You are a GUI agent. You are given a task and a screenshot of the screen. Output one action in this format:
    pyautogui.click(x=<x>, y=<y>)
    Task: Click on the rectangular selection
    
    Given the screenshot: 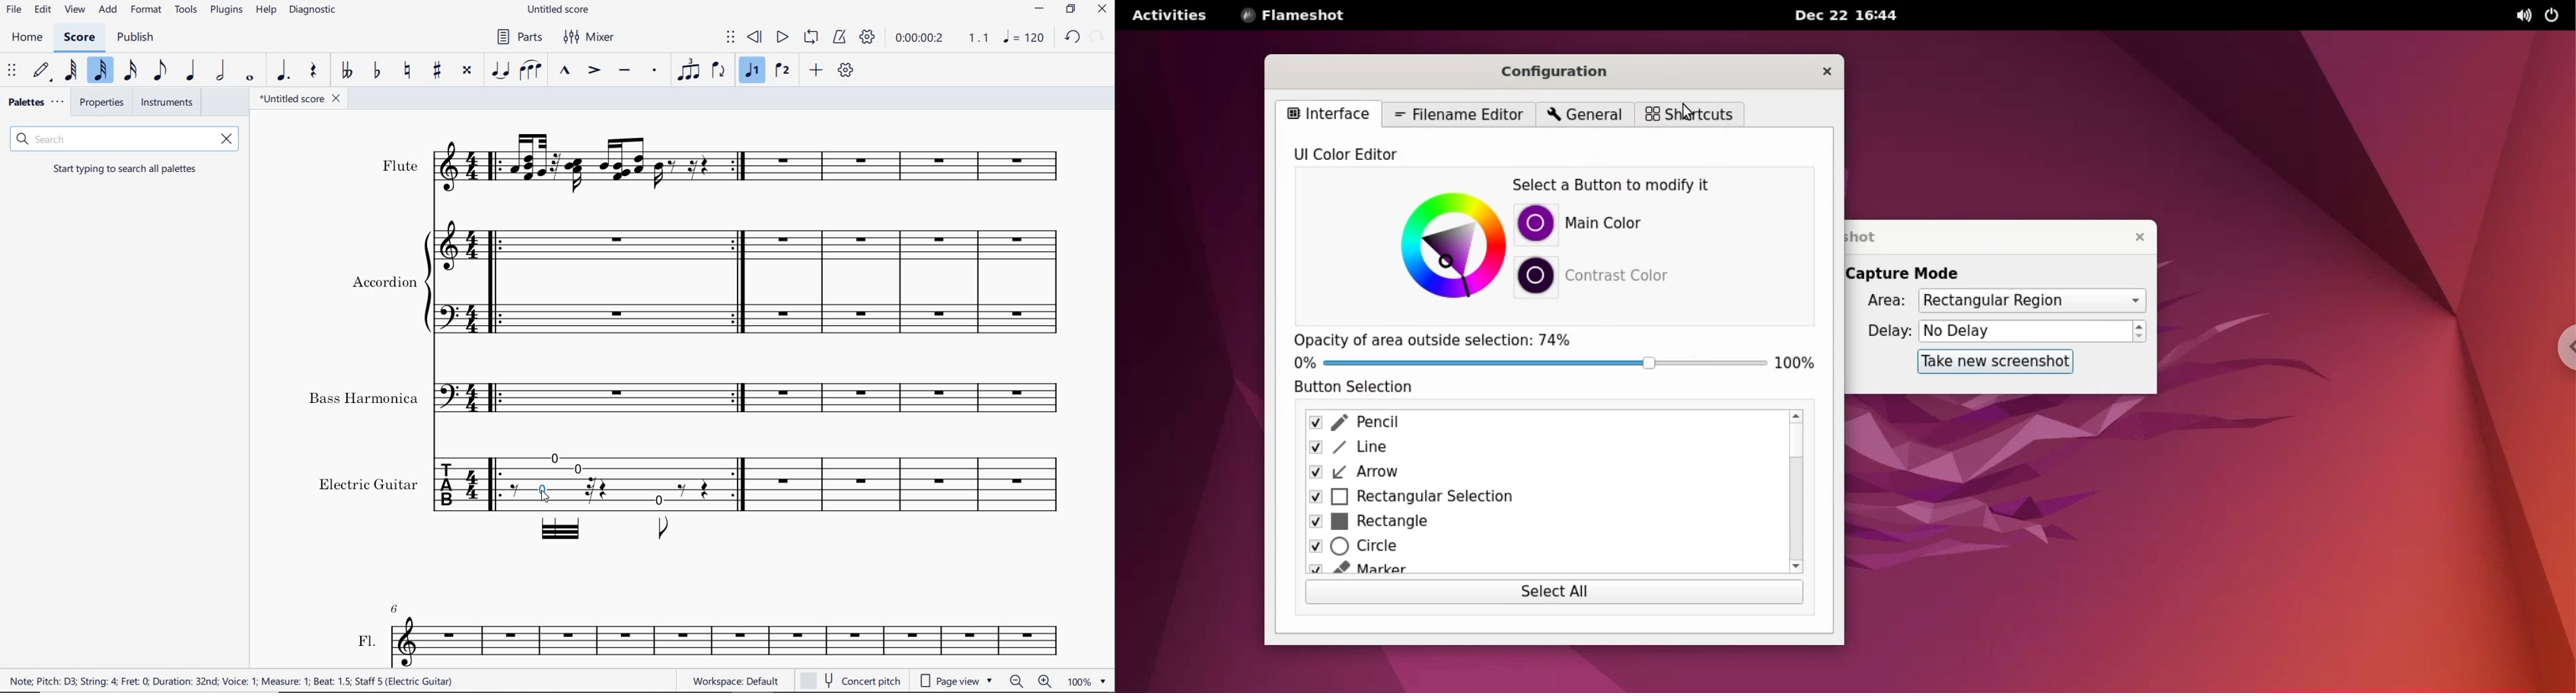 What is the action you would take?
    pyautogui.click(x=1537, y=498)
    